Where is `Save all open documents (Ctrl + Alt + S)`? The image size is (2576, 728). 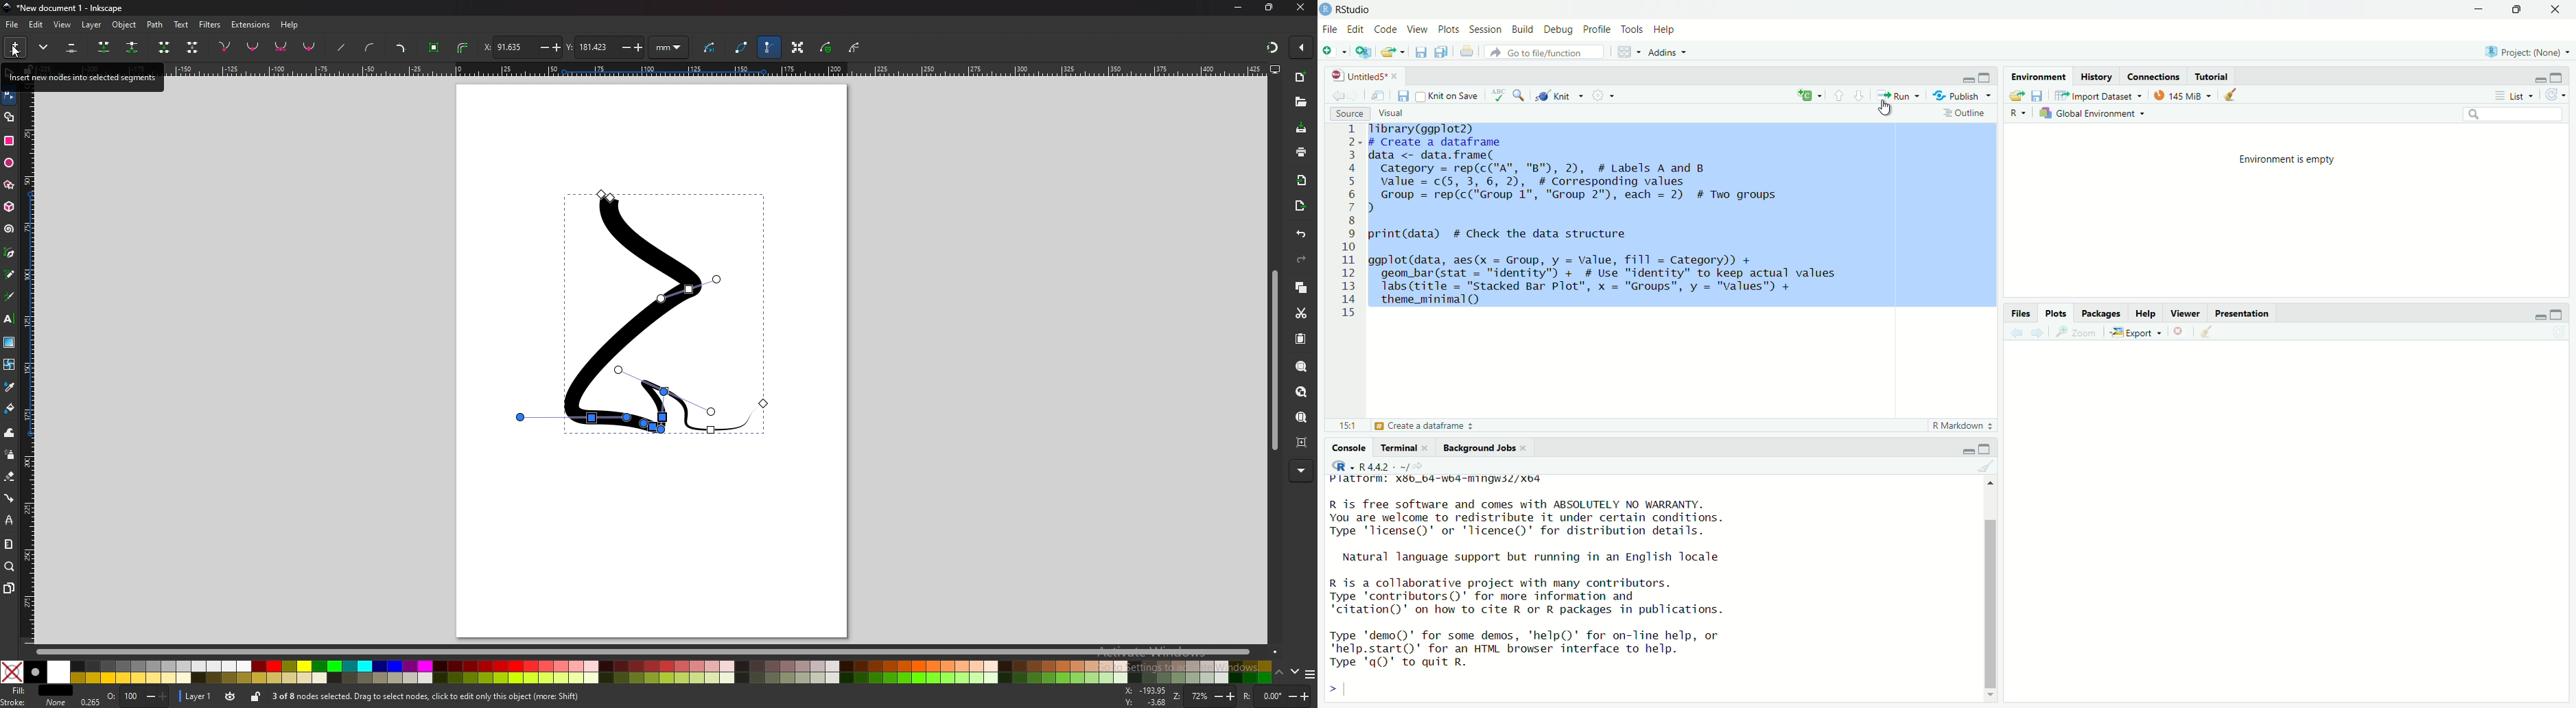
Save all open documents (Ctrl + Alt + S) is located at coordinates (1443, 52).